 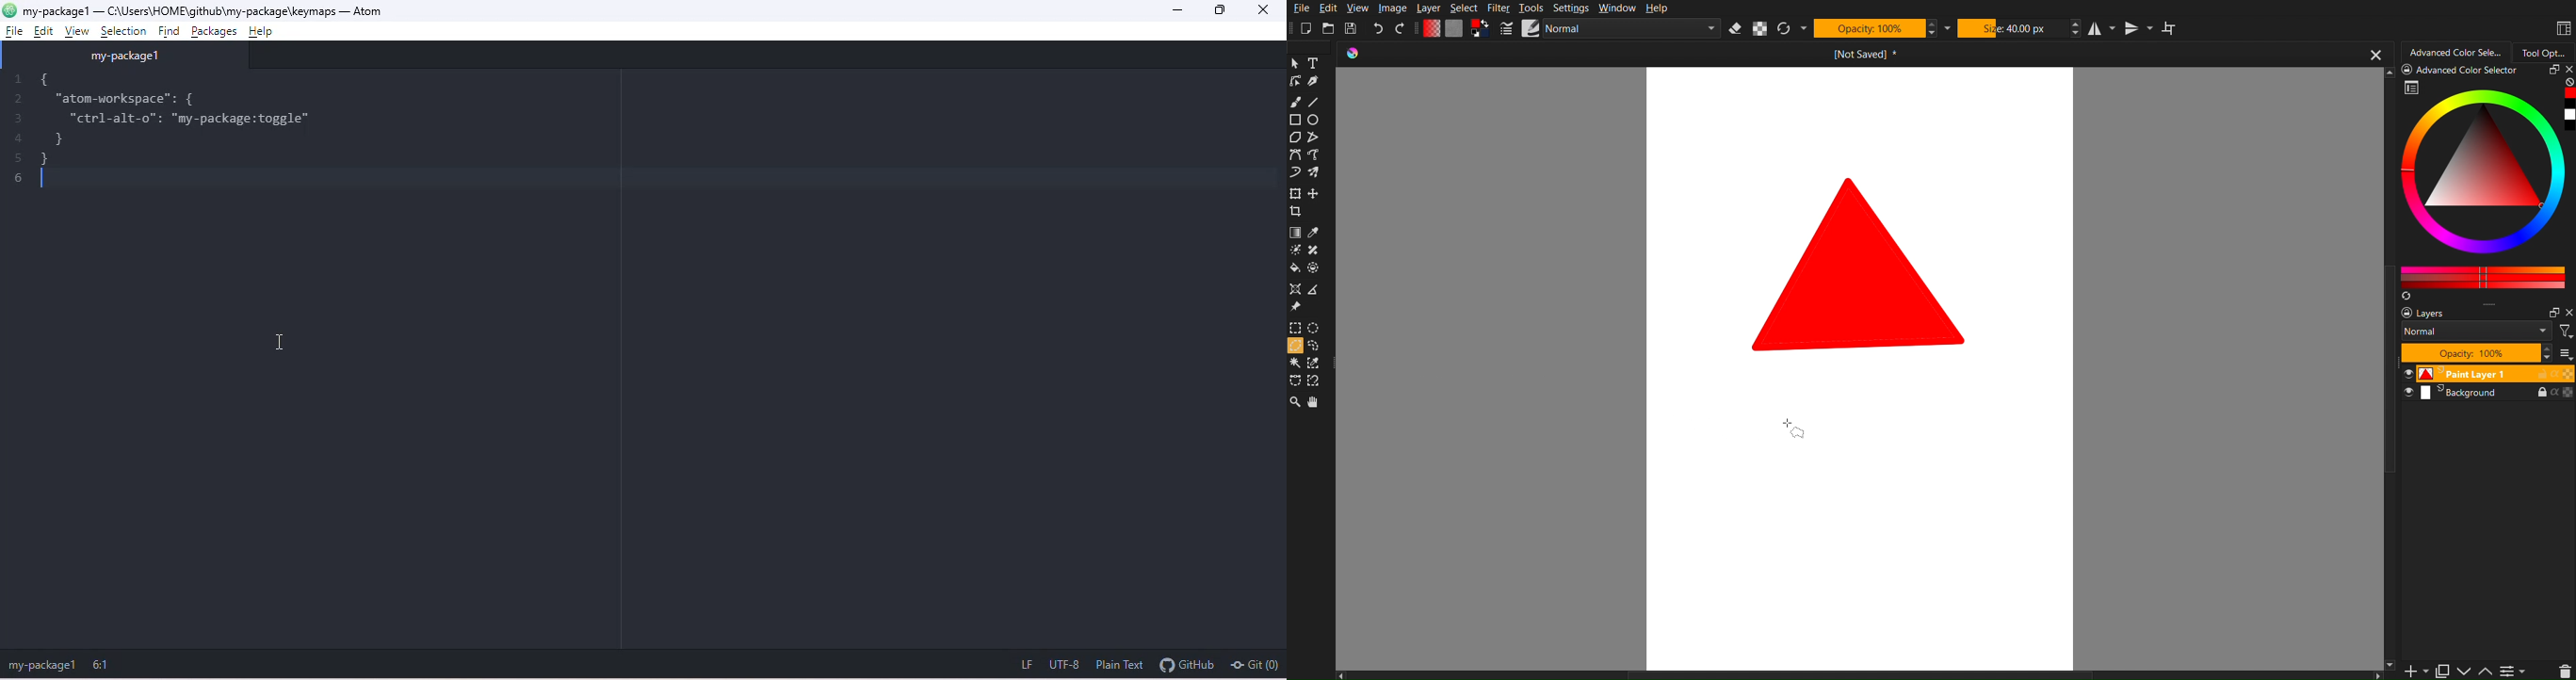 What do you see at coordinates (1224, 9) in the screenshot?
I see `maximize` at bounding box center [1224, 9].